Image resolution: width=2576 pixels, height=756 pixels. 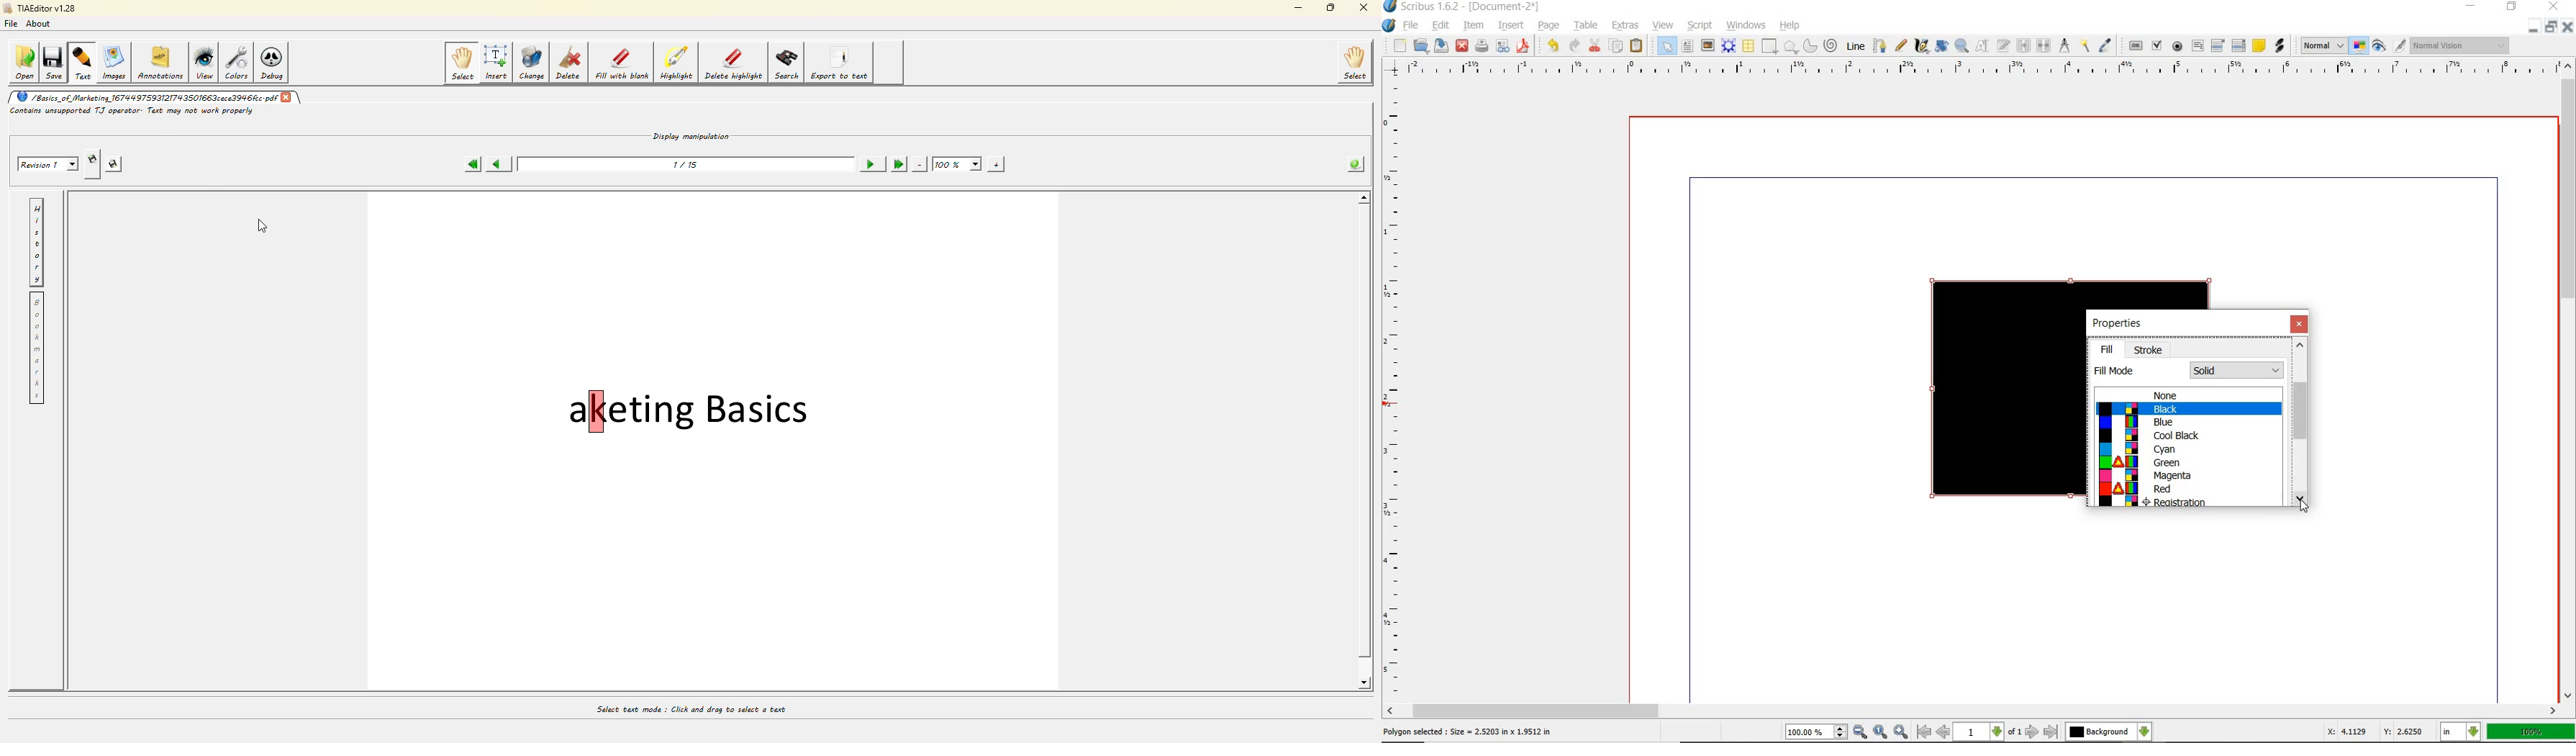 I want to click on edit content of frame, so click(x=1981, y=46).